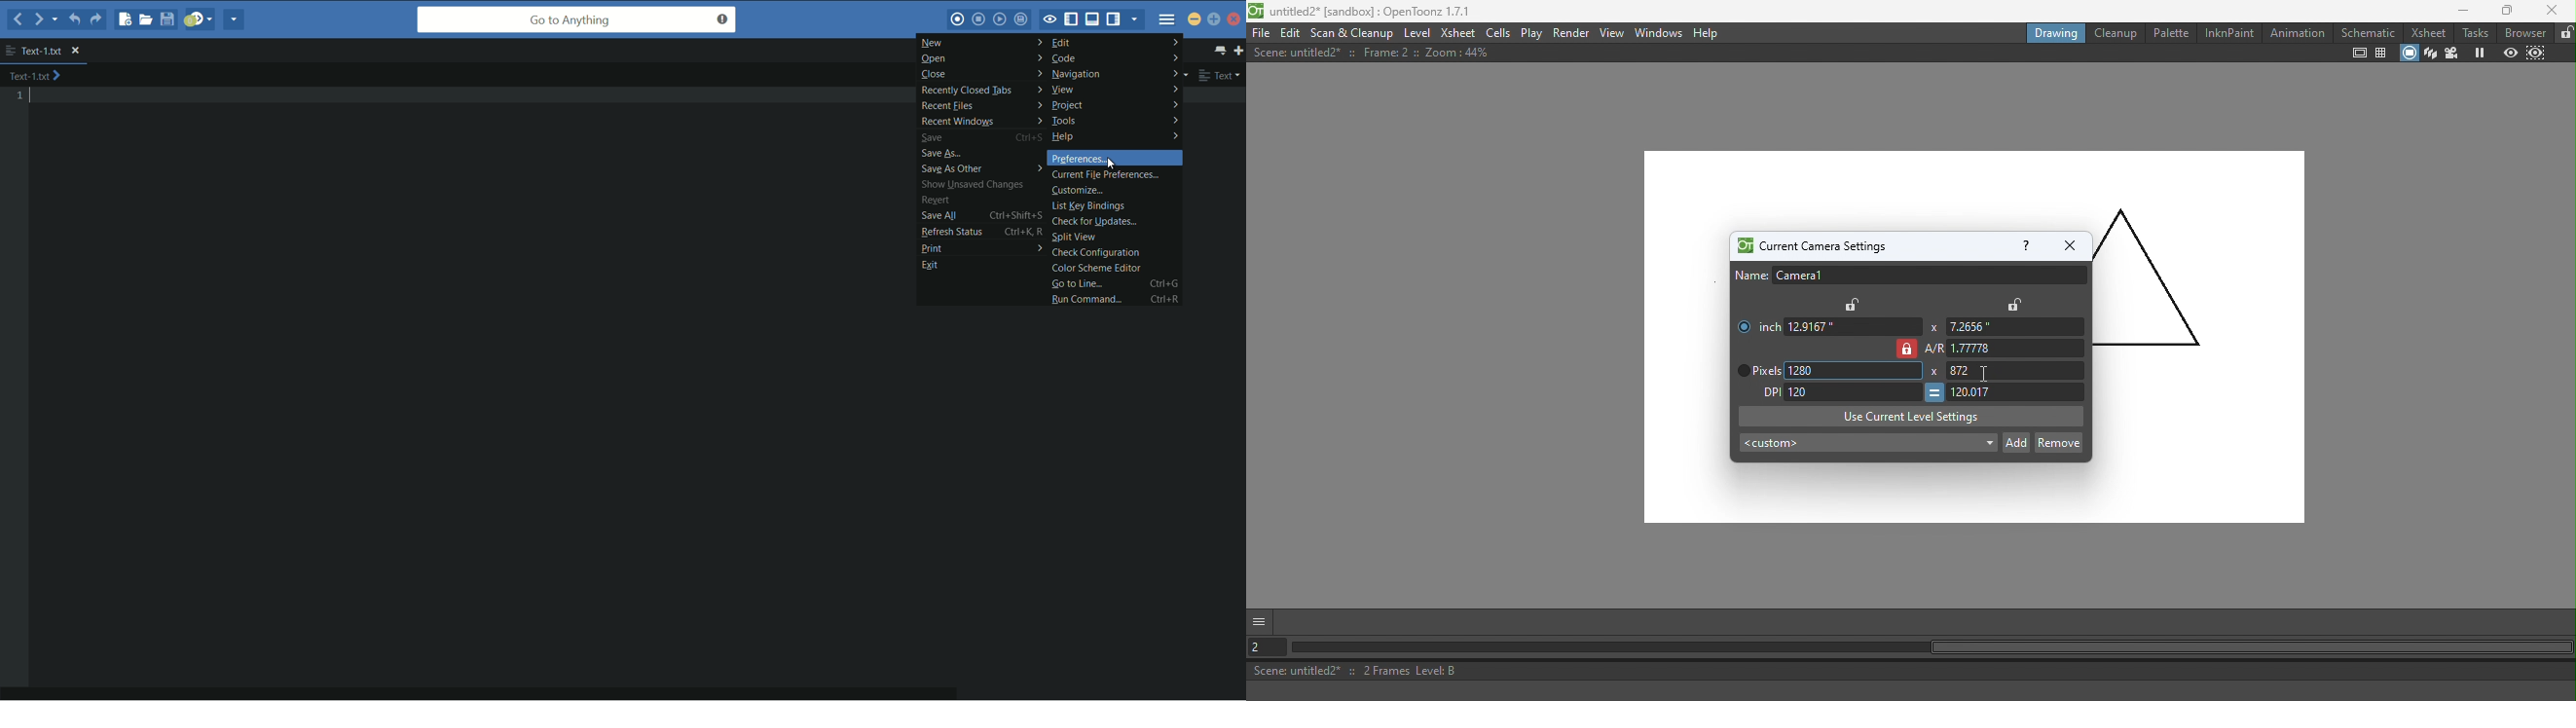 This screenshot has height=728, width=2576. I want to click on close app, so click(1235, 19).